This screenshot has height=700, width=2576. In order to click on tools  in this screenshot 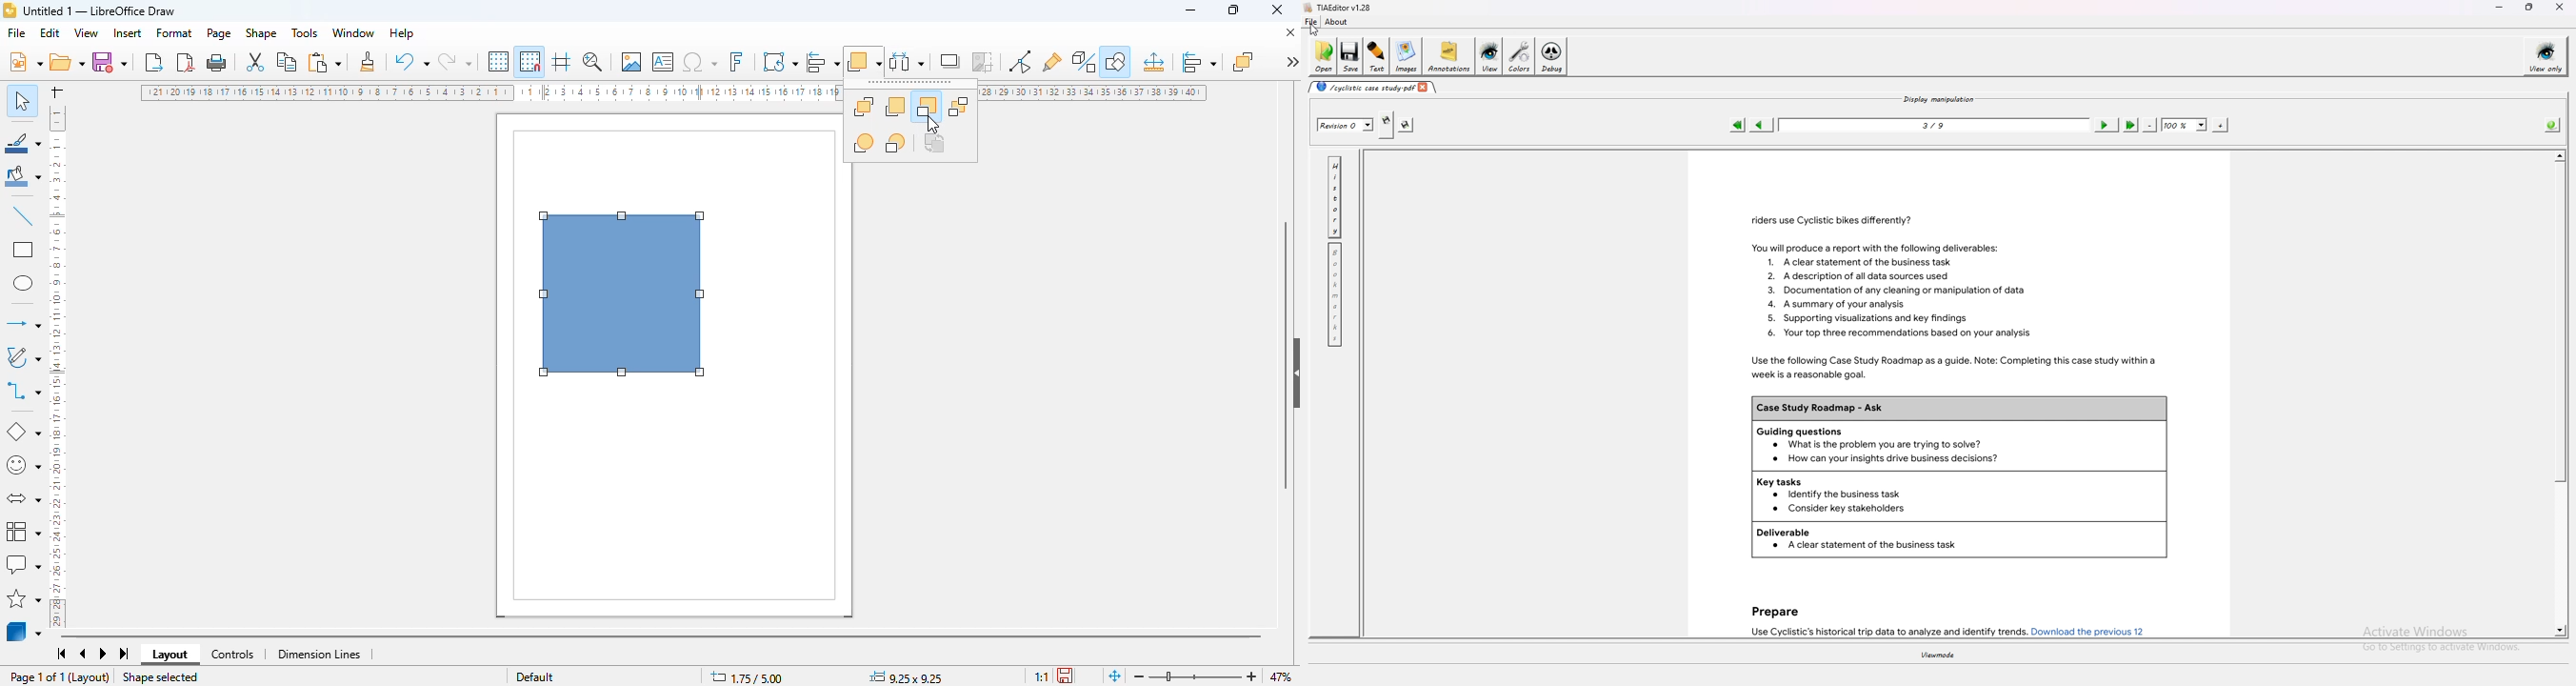, I will do `click(304, 32)`.